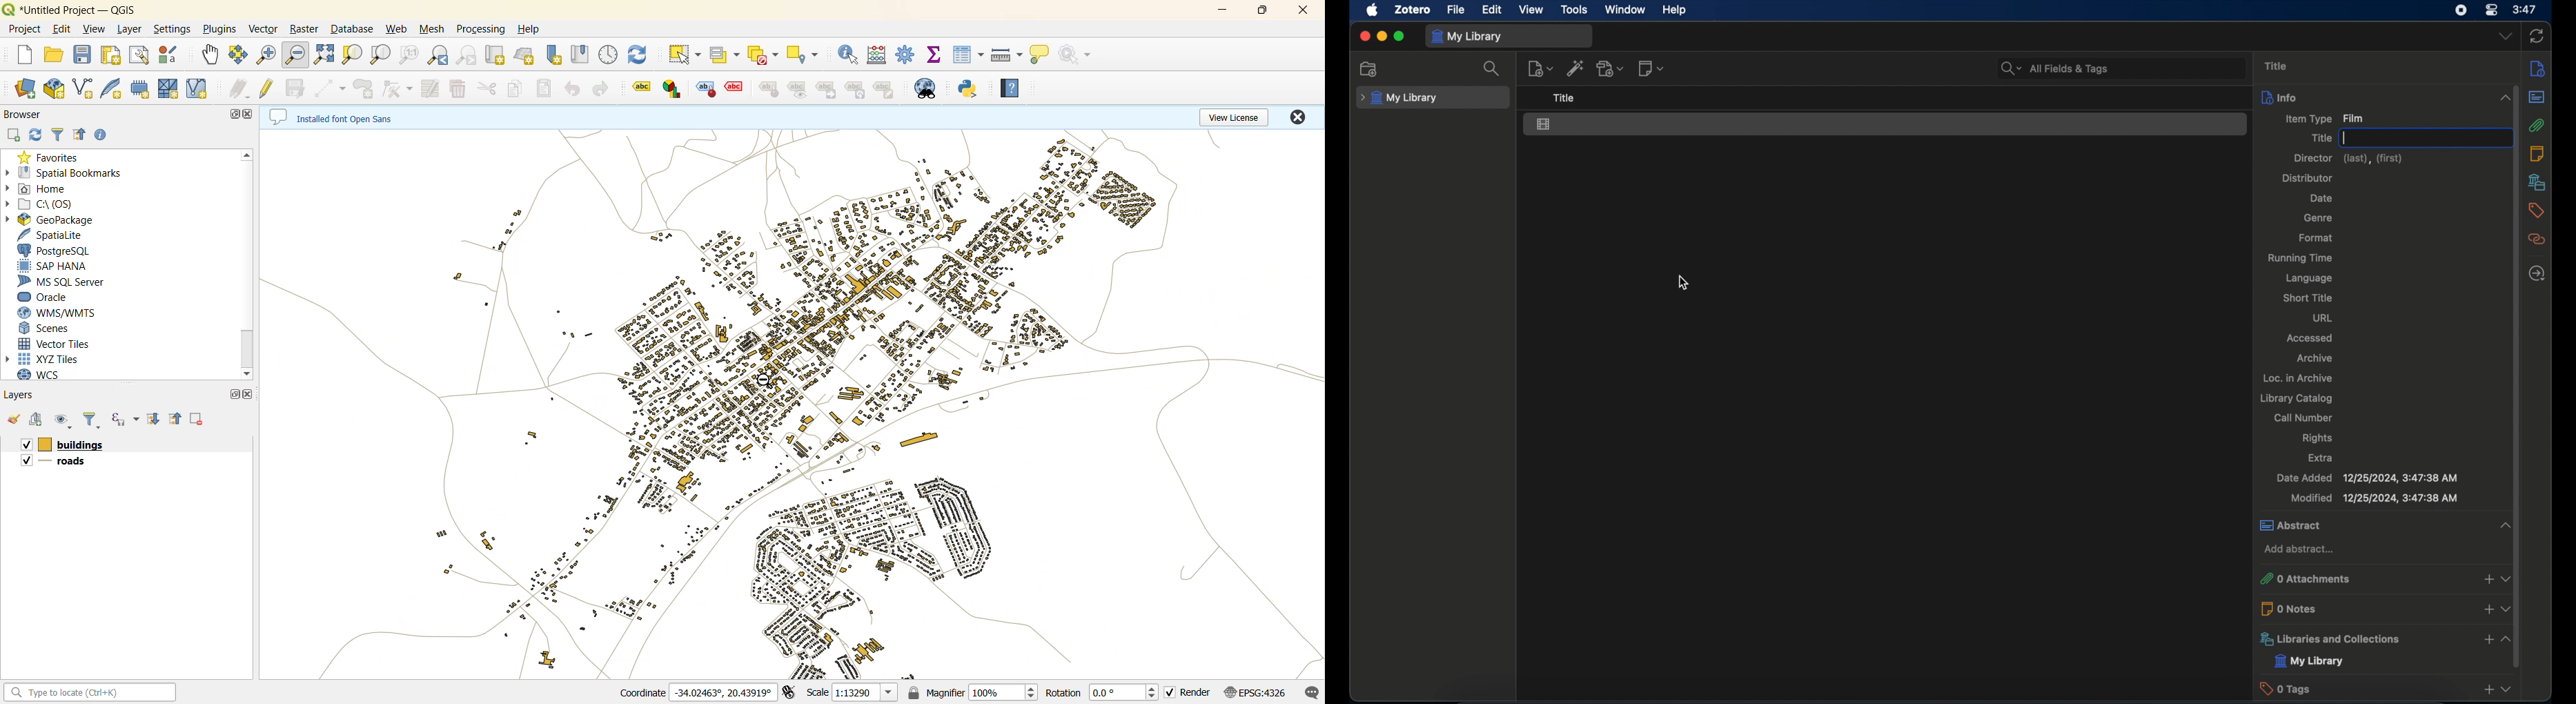  What do you see at coordinates (1188, 693) in the screenshot?
I see `render` at bounding box center [1188, 693].